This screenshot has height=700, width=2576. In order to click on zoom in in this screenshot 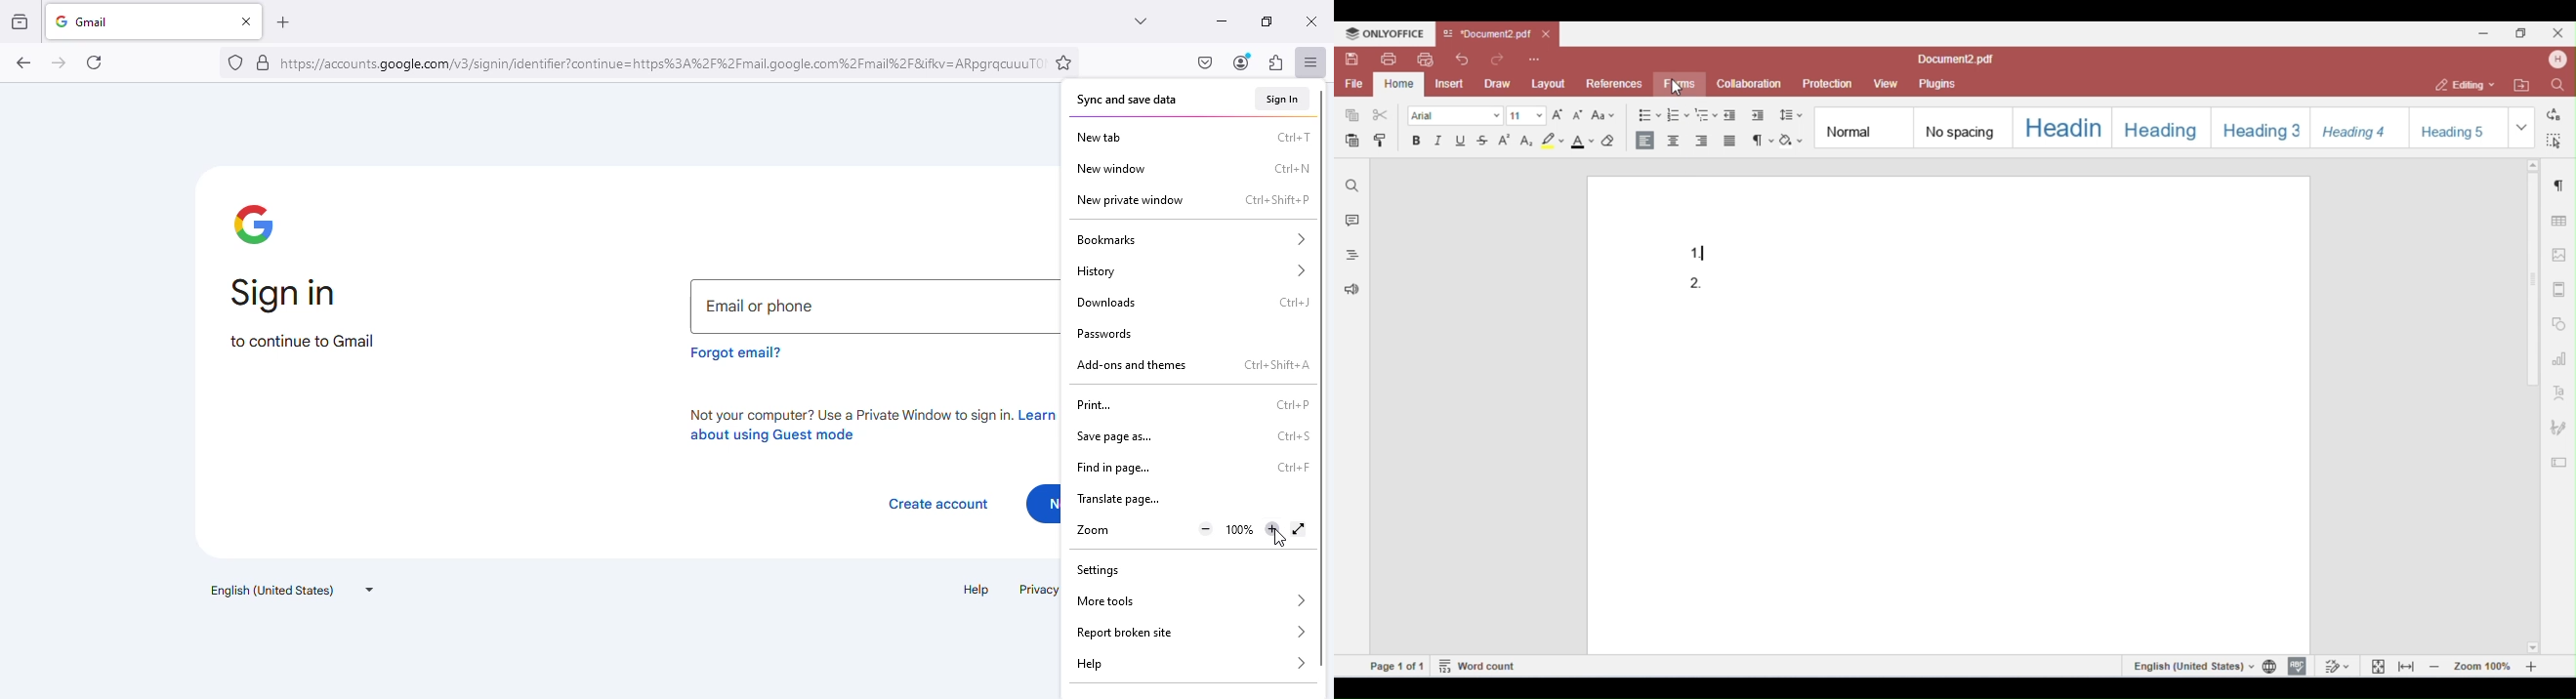, I will do `click(1273, 528)`.